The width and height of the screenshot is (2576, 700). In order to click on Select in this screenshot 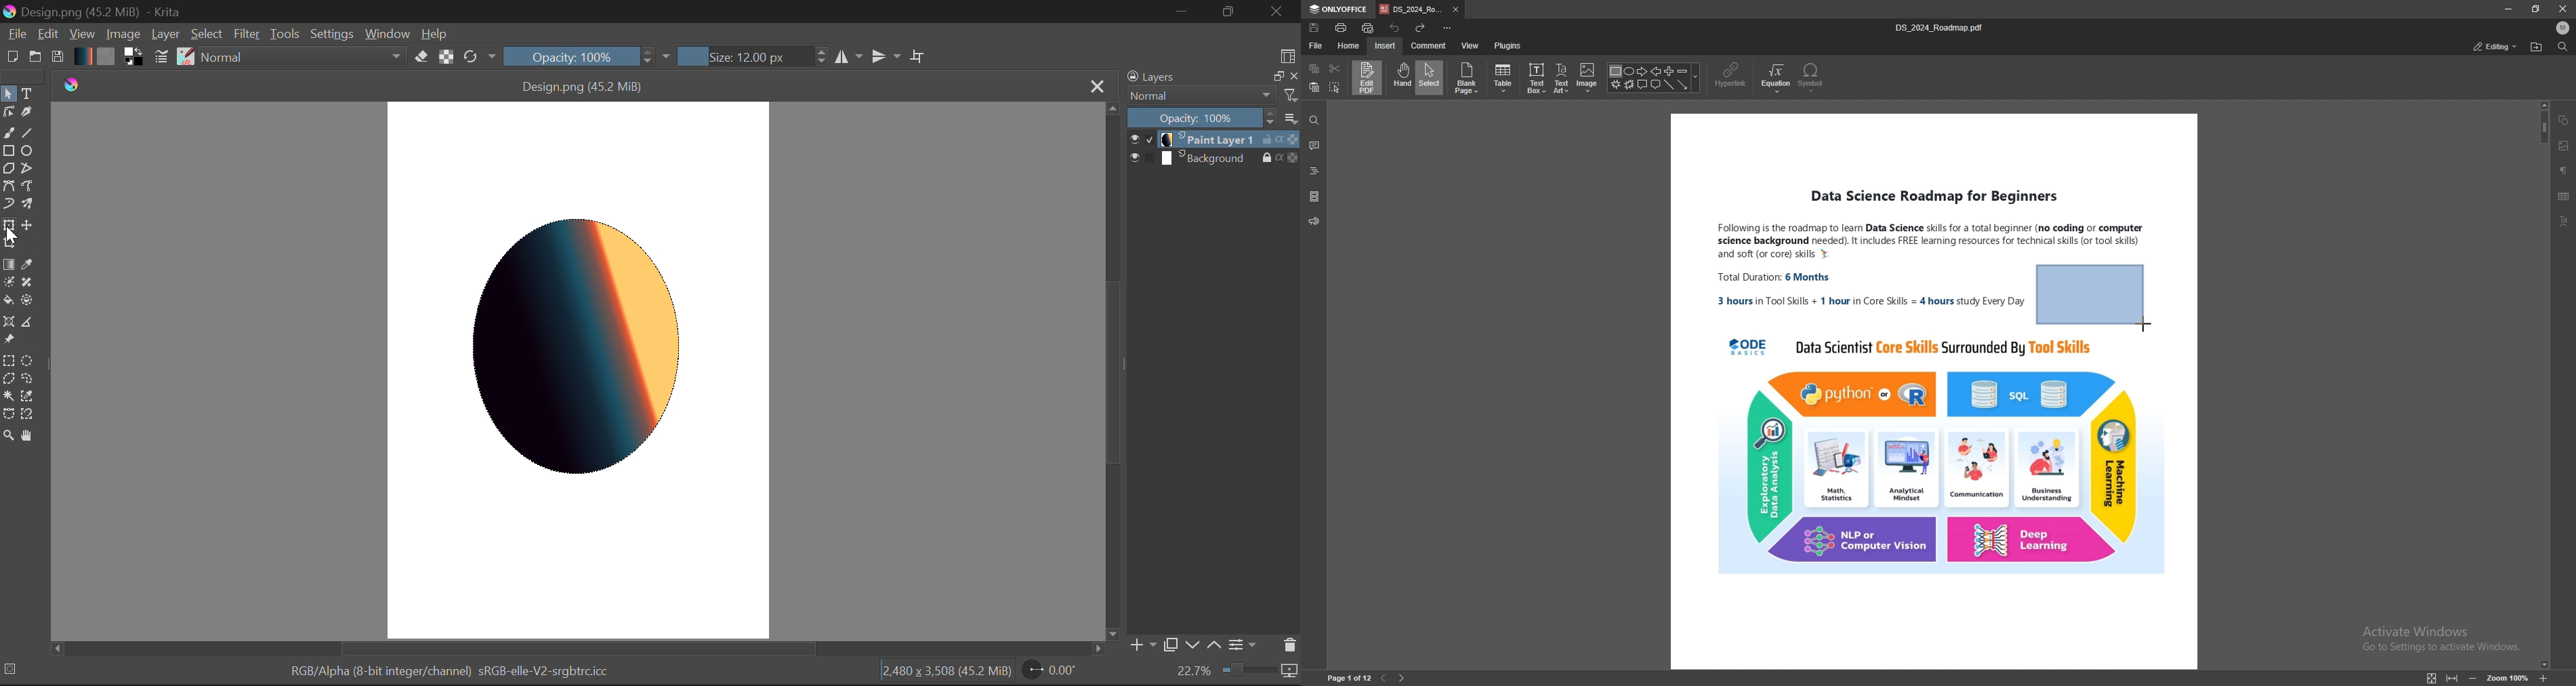, I will do `click(8, 93)`.